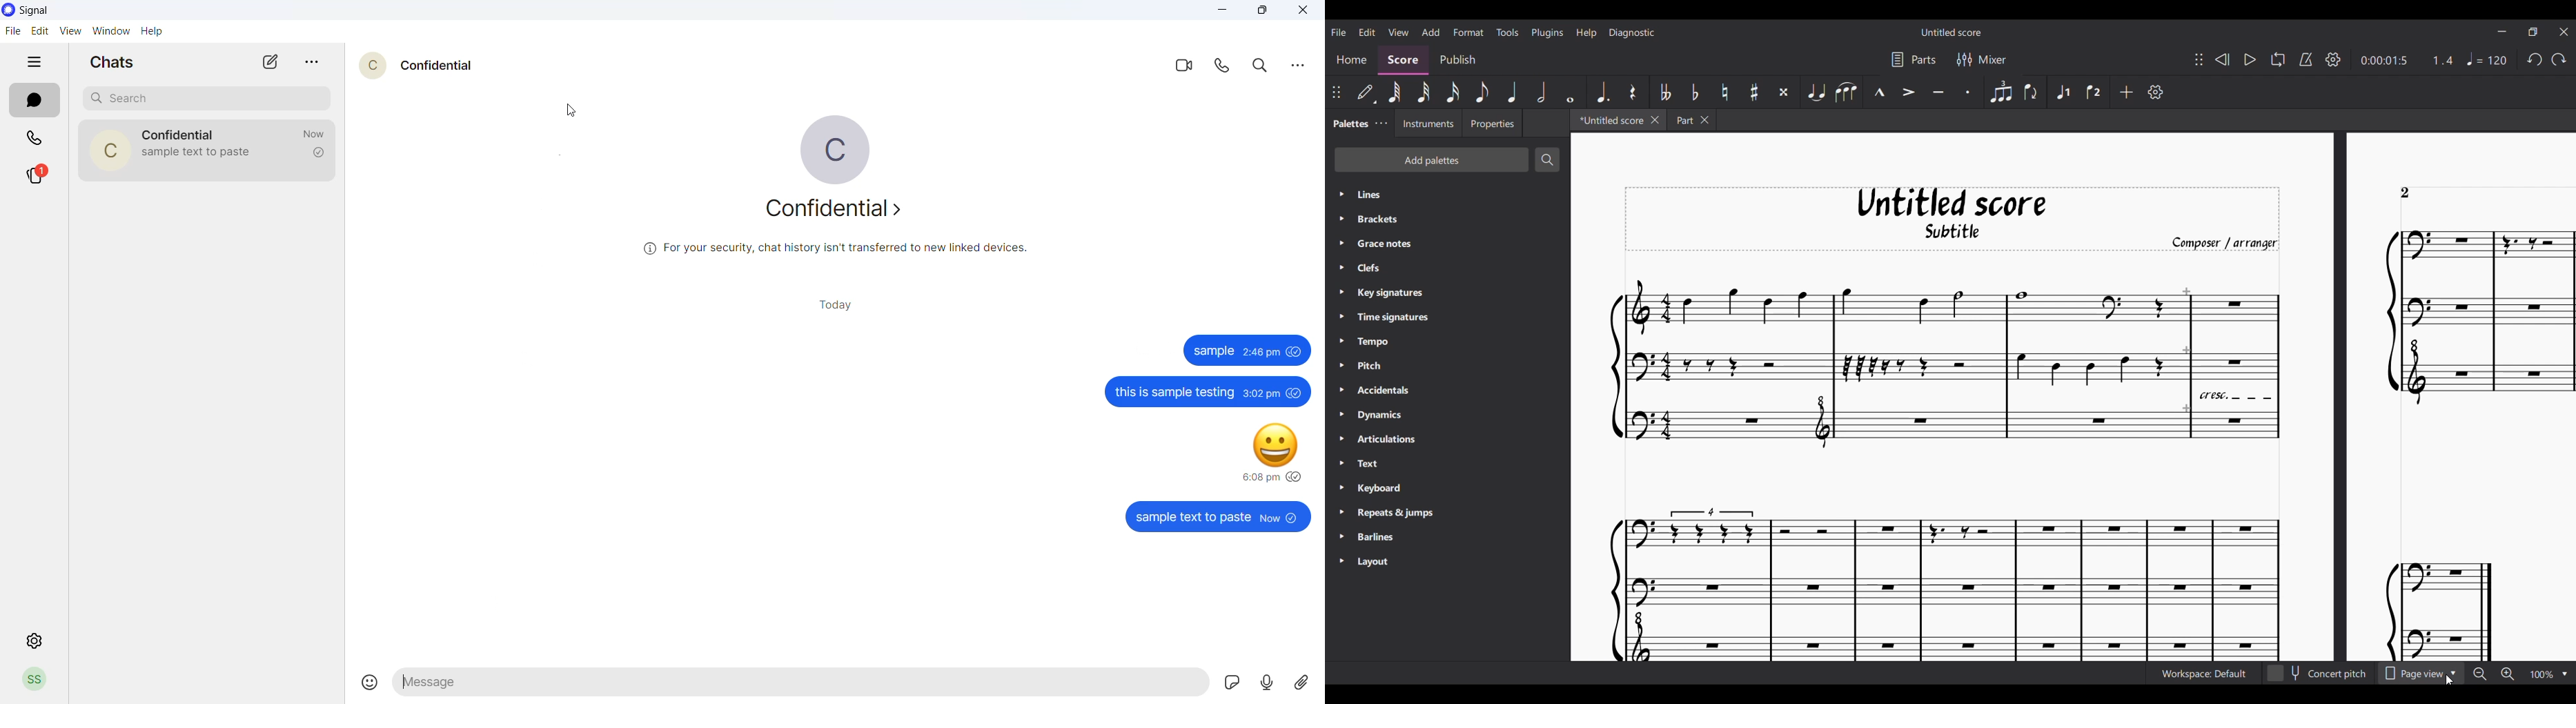 Image resolution: width=2576 pixels, height=728 pixels. I want to click on Help menu, so click(1586, 33).